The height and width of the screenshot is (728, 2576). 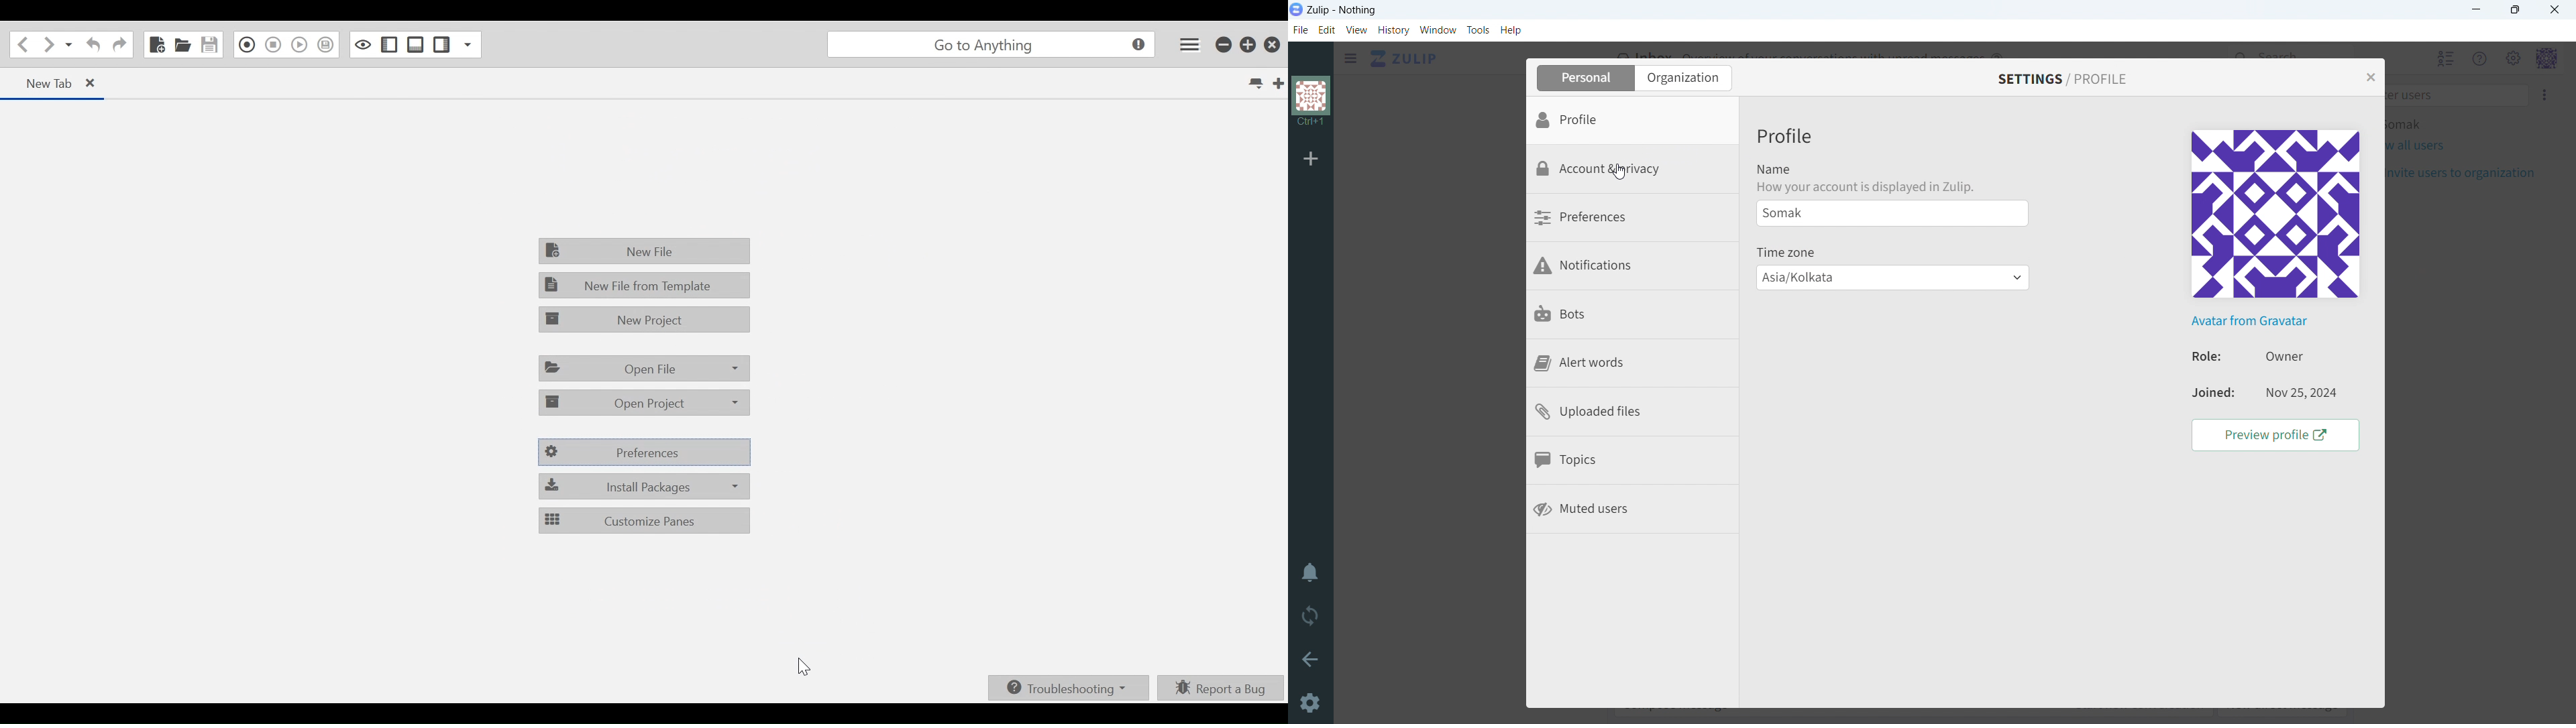 I want to click on More, so click(x=2546, y=95).